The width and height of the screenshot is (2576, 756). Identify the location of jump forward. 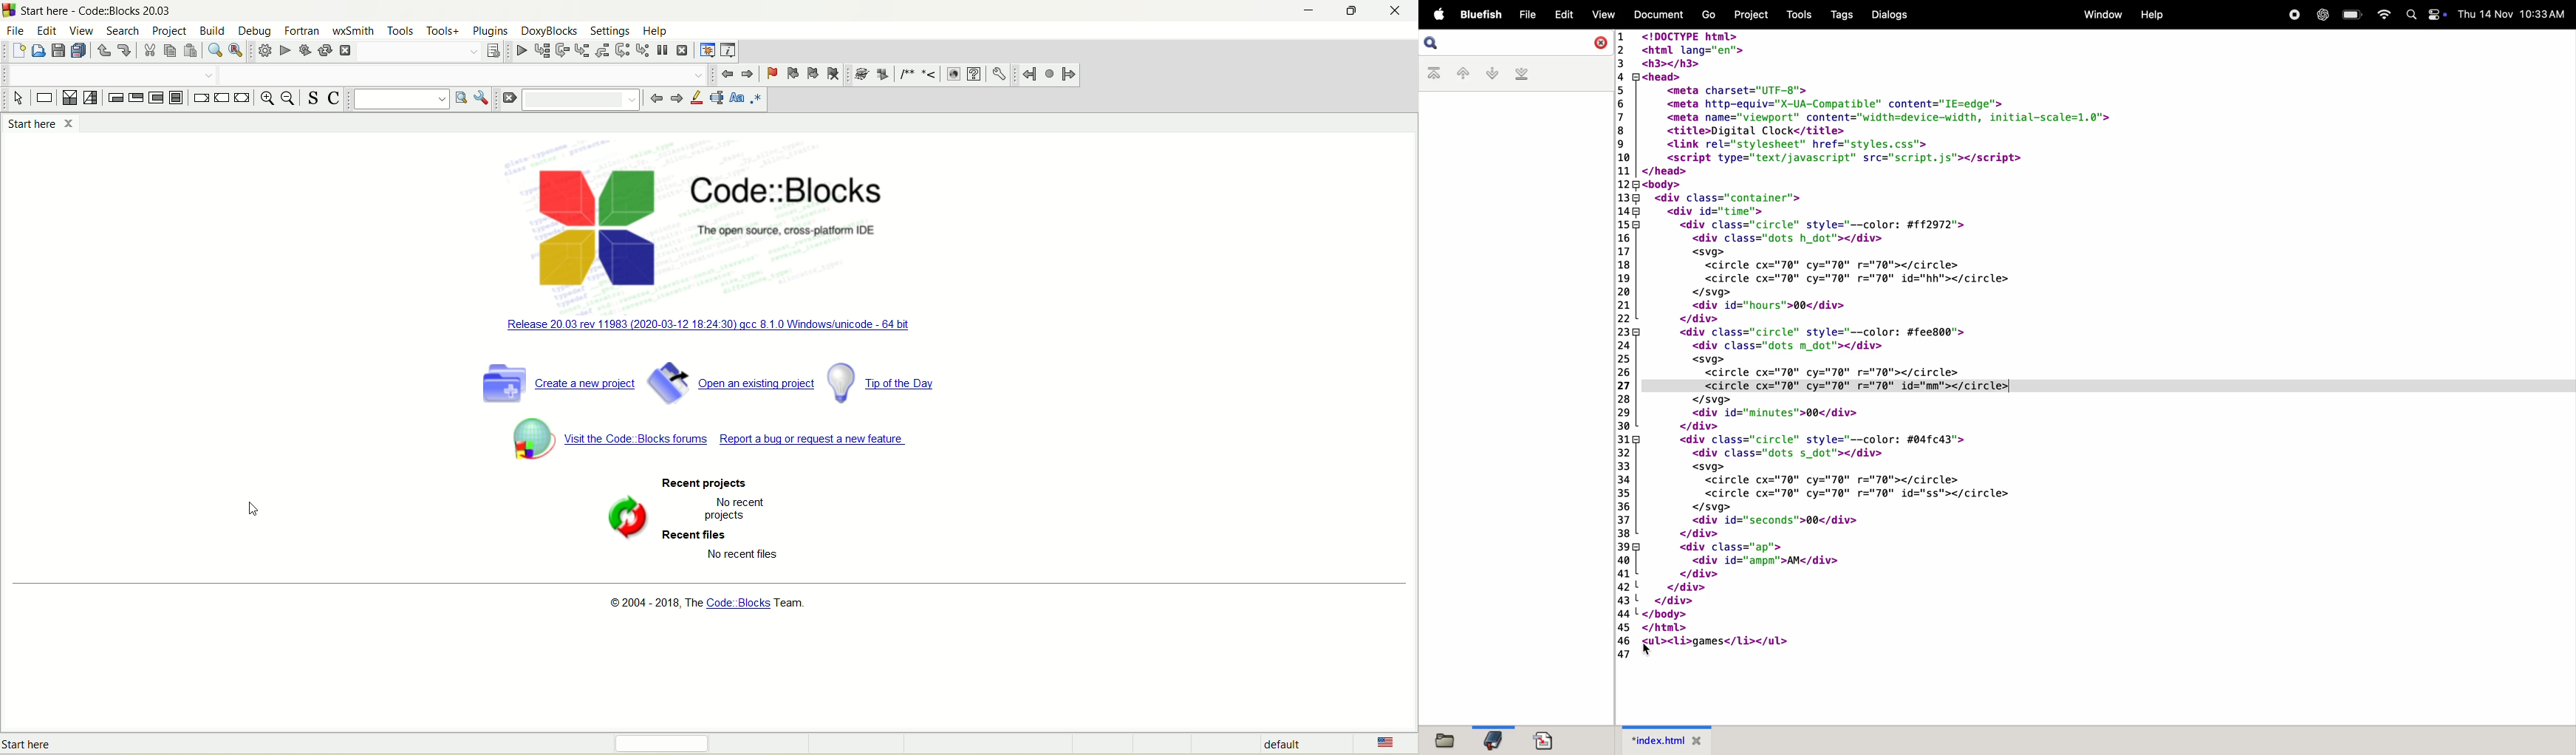
(1070, 75).